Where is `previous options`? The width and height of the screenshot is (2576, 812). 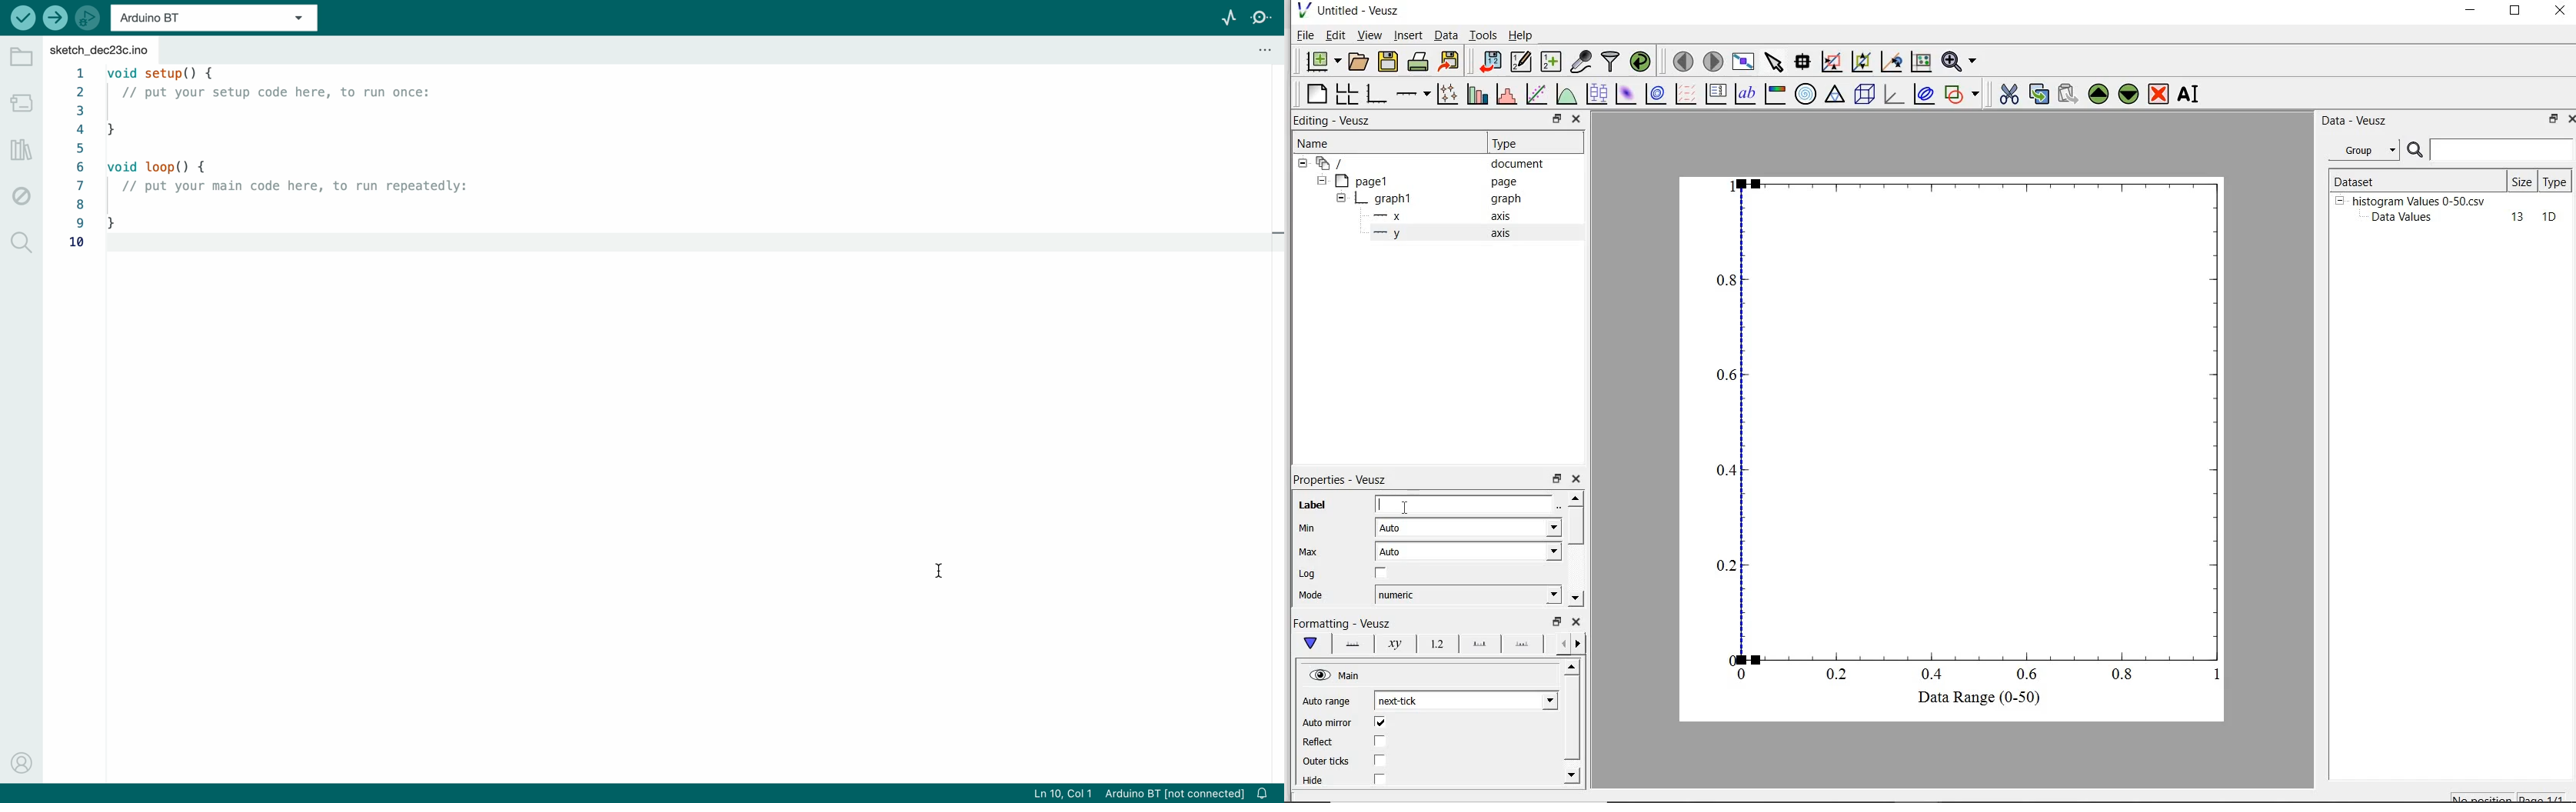 previous options is located at coordinates (1561, 644).